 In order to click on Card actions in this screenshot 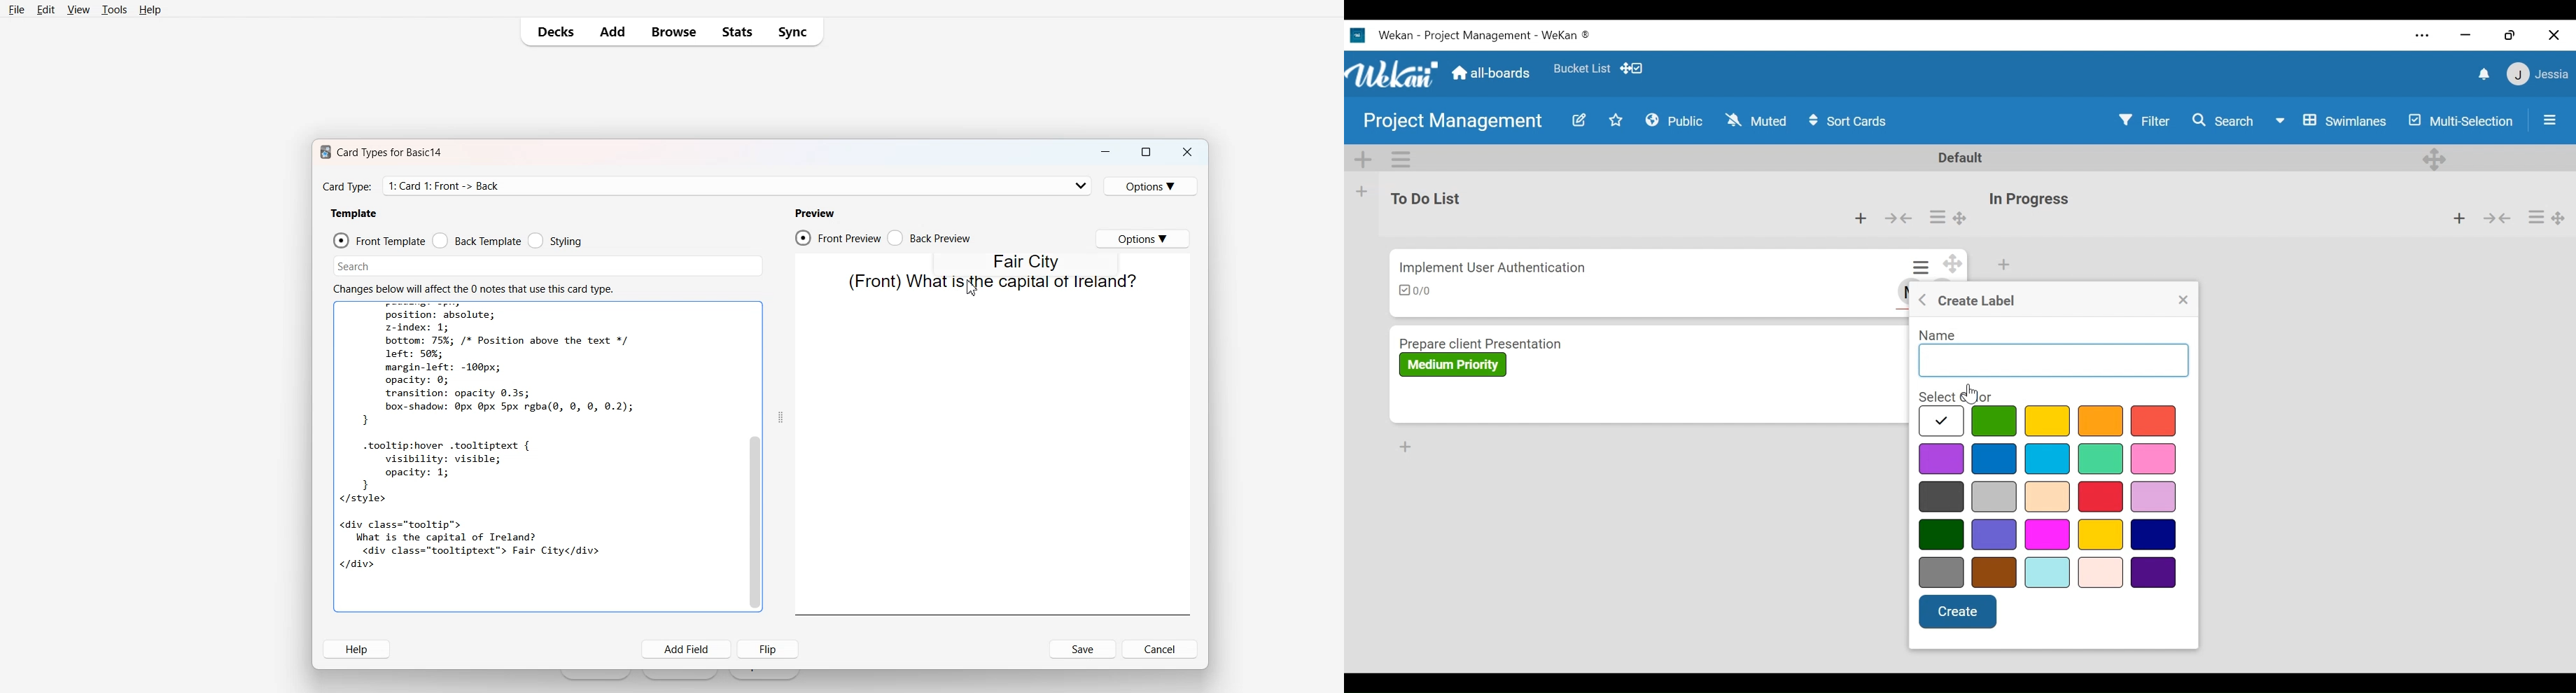, I will do `click(1936, 218)`.